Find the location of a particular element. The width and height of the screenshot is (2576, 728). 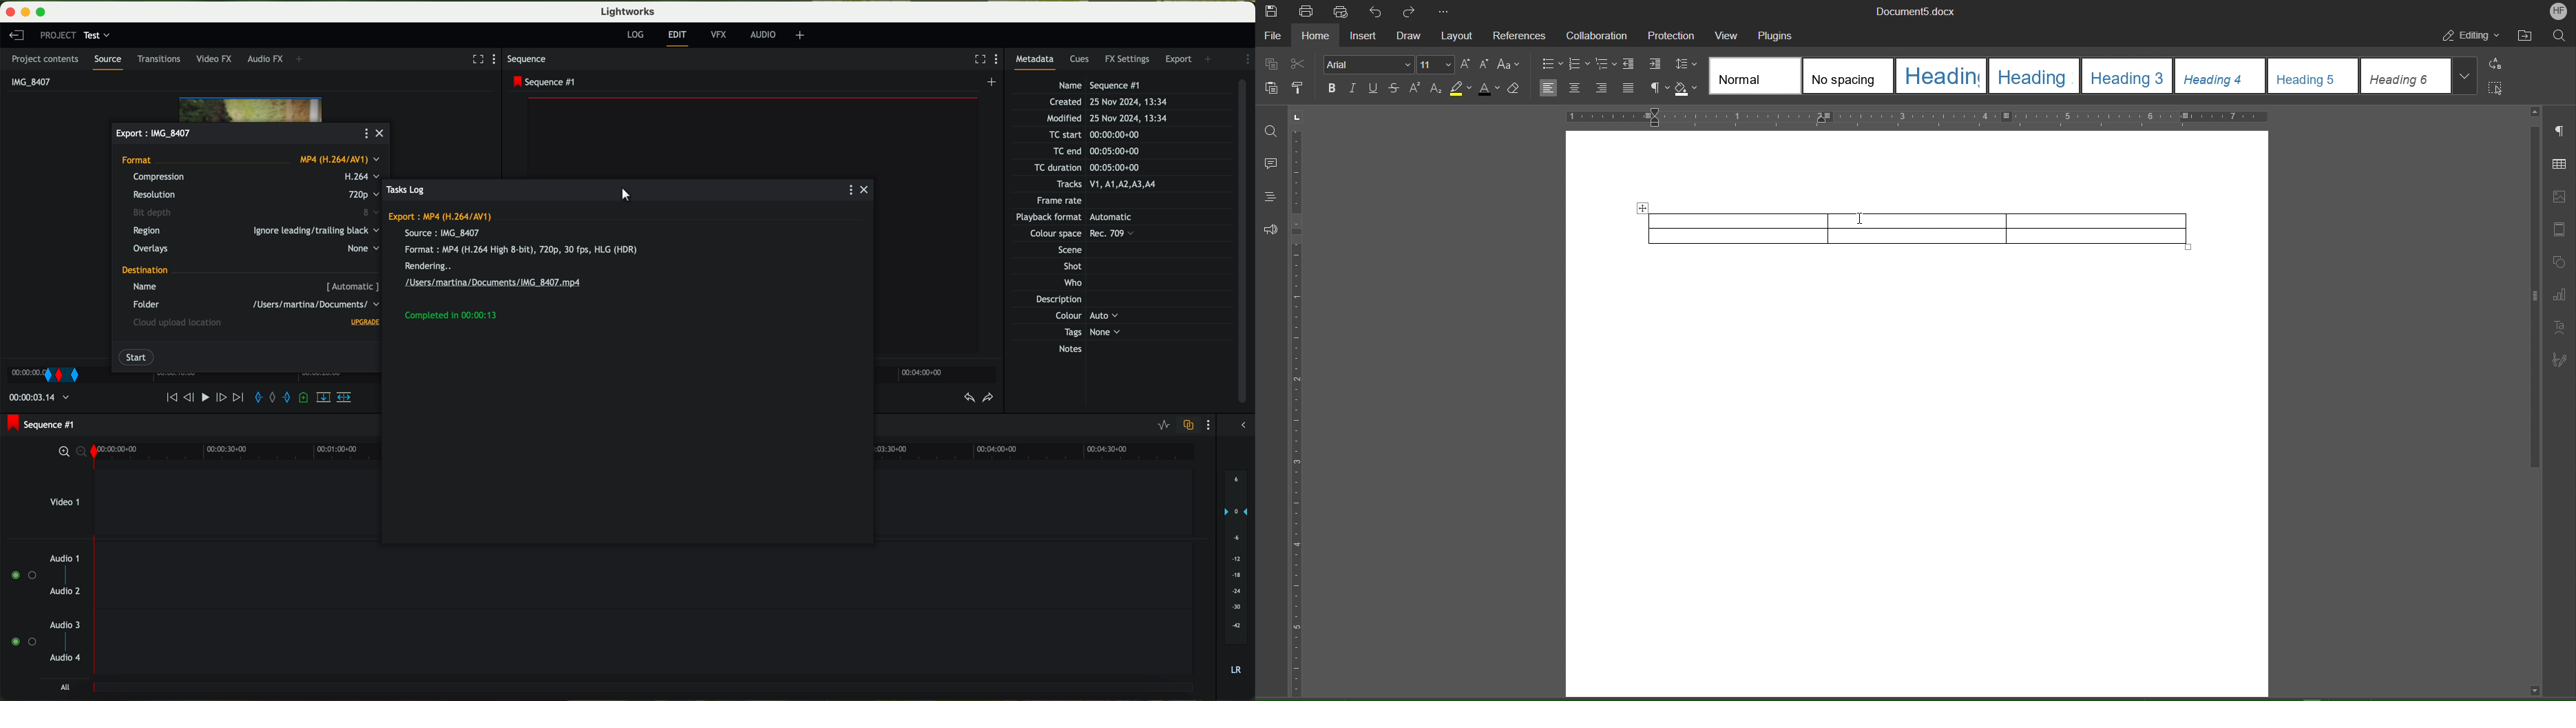

nudge one frame forward is located at coordinates (223, 399).